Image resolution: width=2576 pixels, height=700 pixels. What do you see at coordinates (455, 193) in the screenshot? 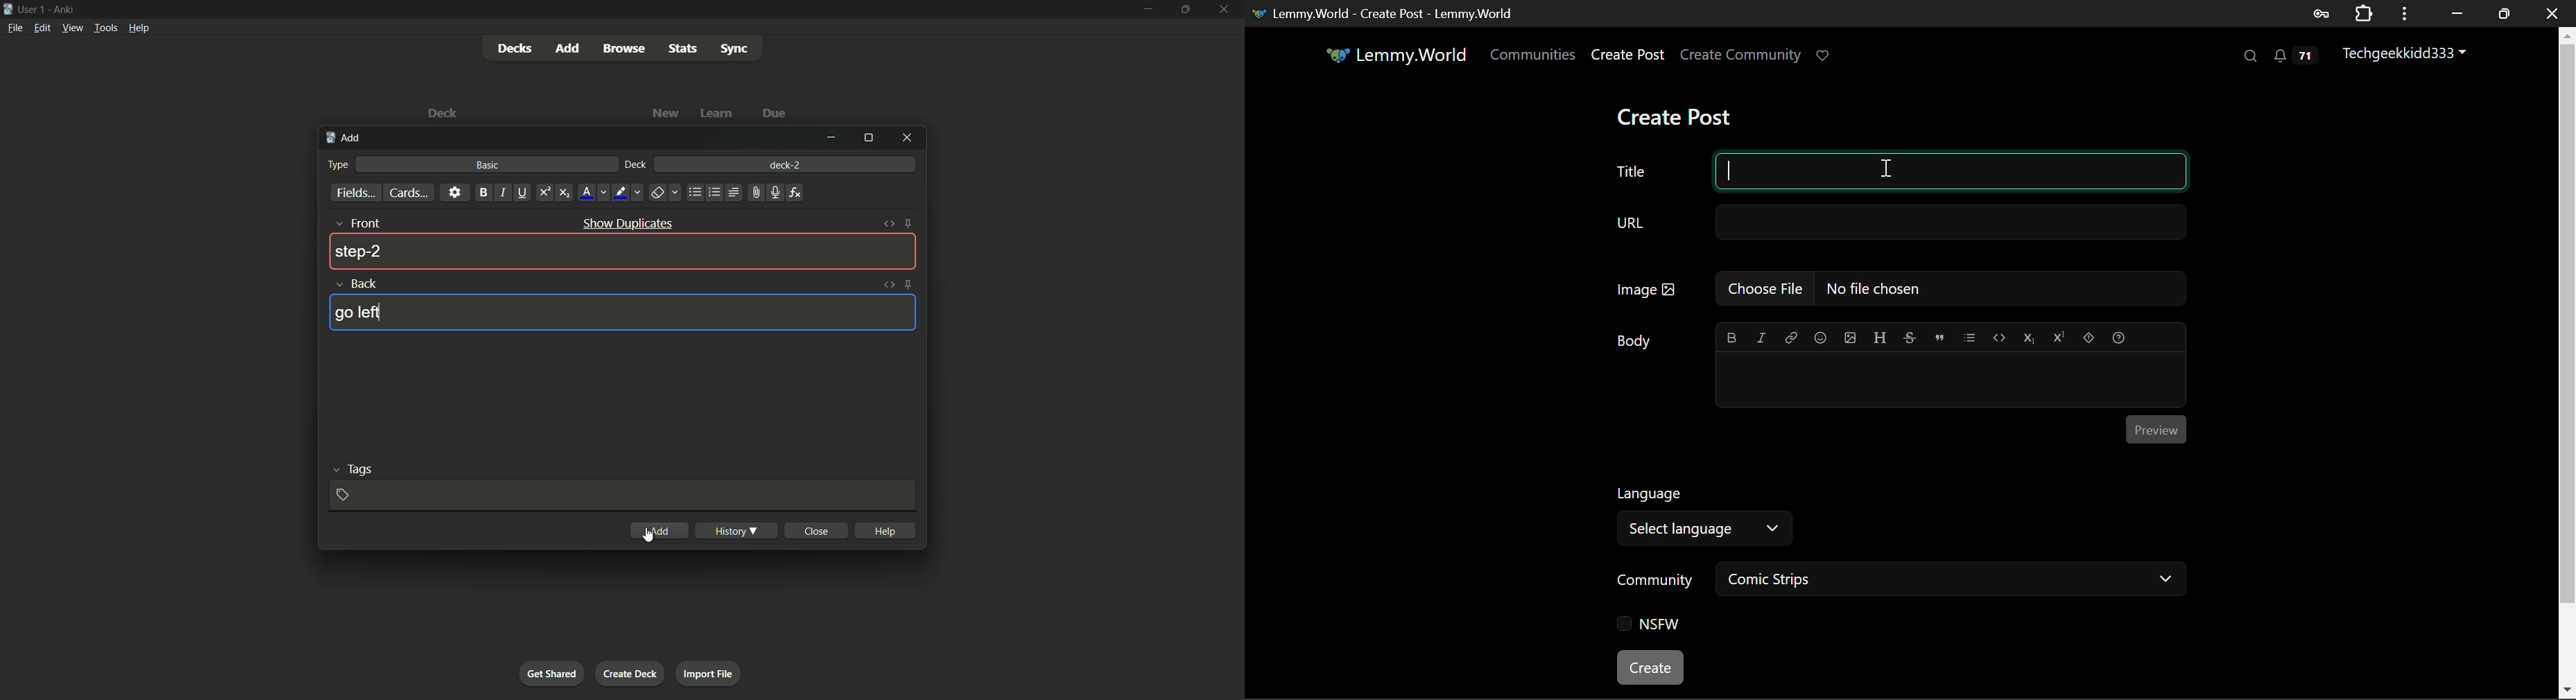
I see `settings` at bounding box center [455, 193].